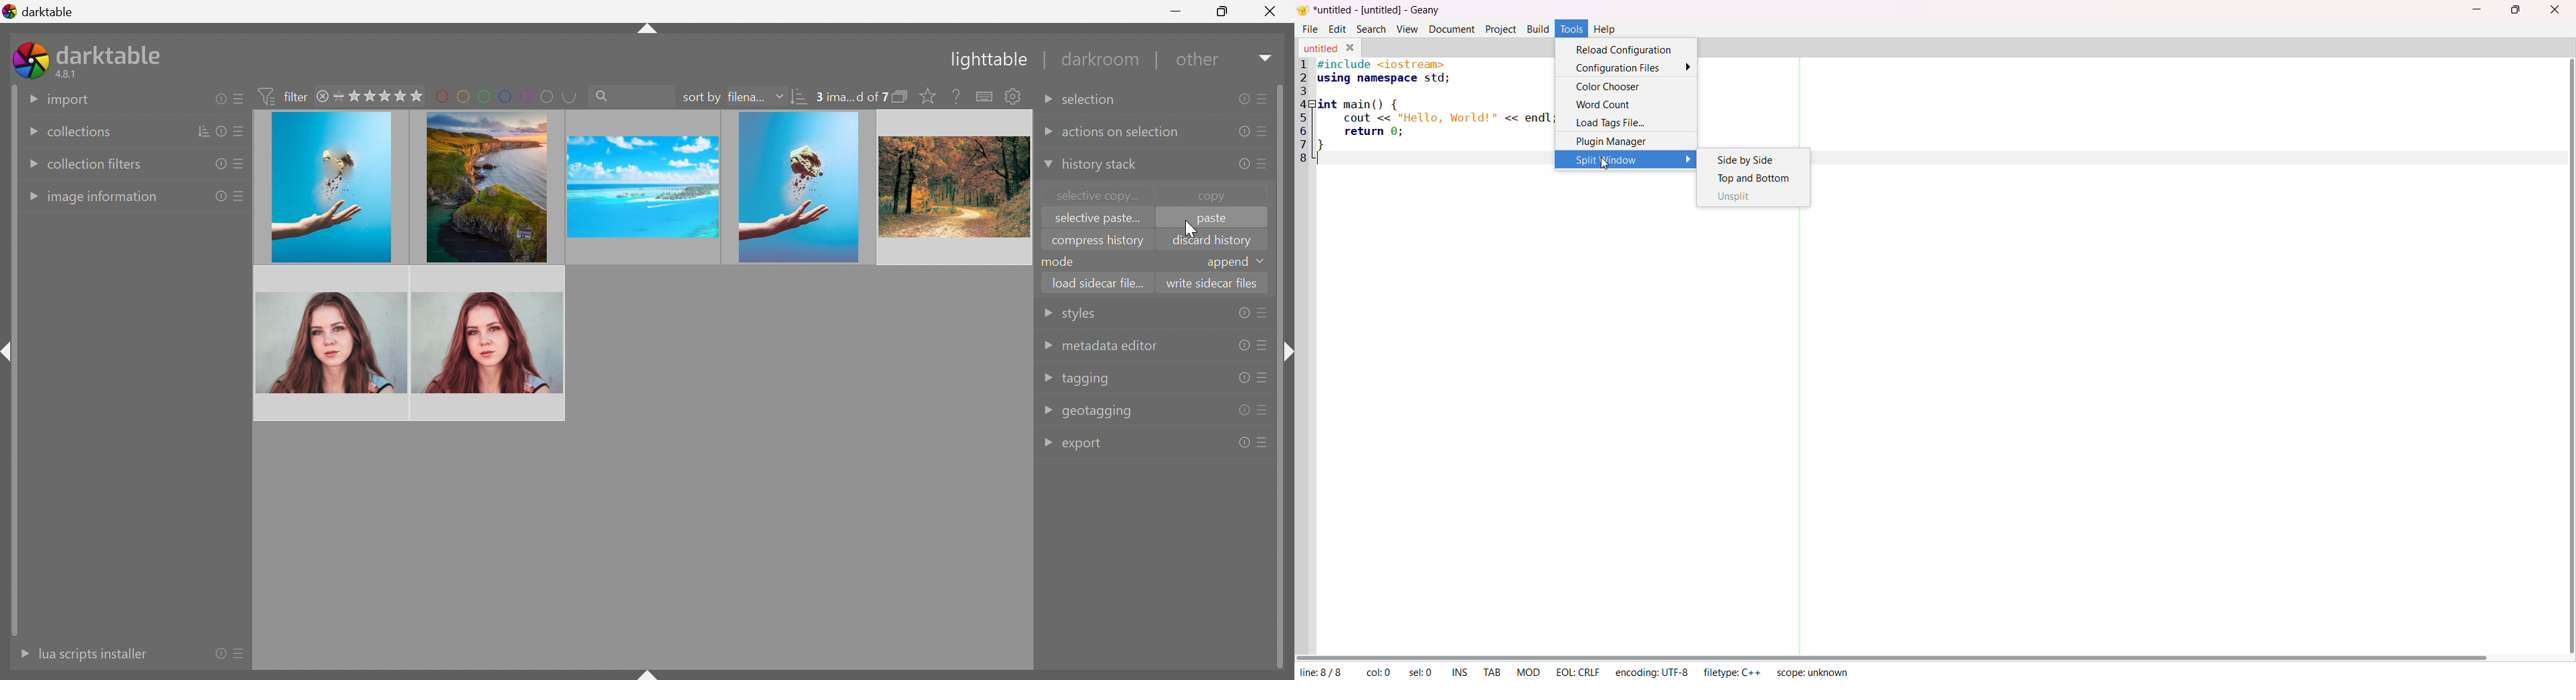  I want to click on discard history, so click(1212, 240).